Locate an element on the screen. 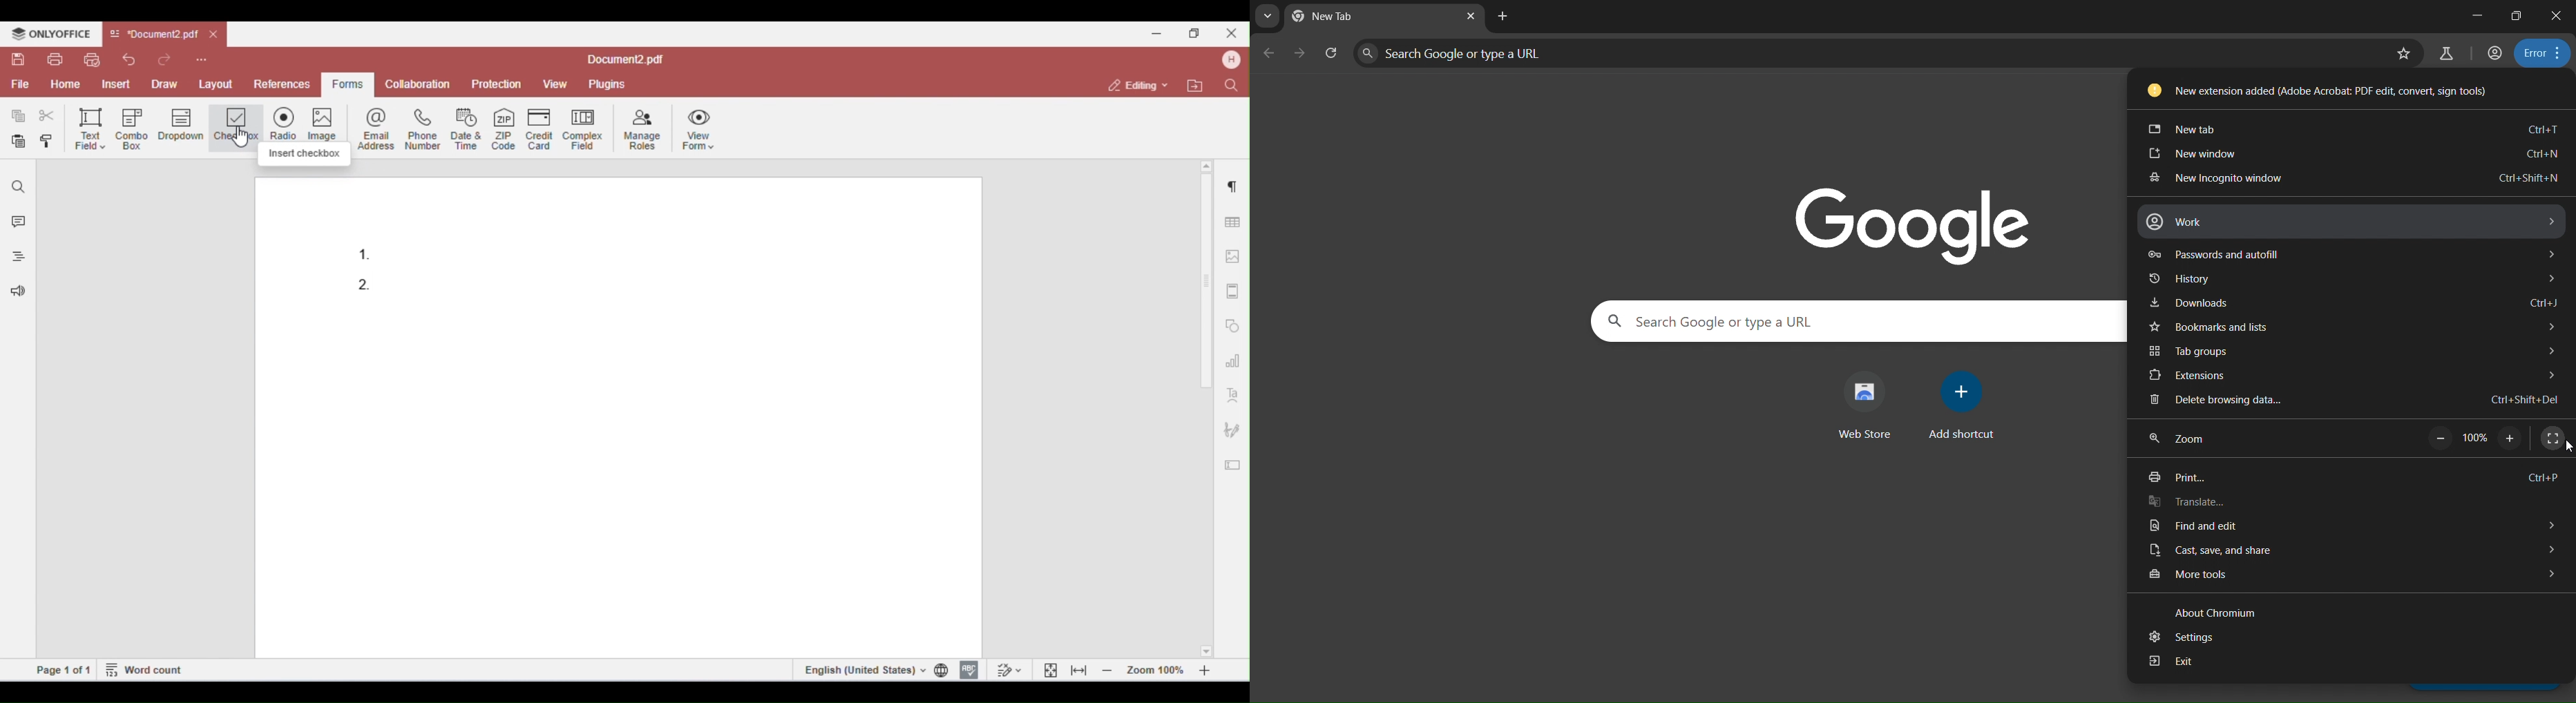  settings is located at coordinates (2329, 639).